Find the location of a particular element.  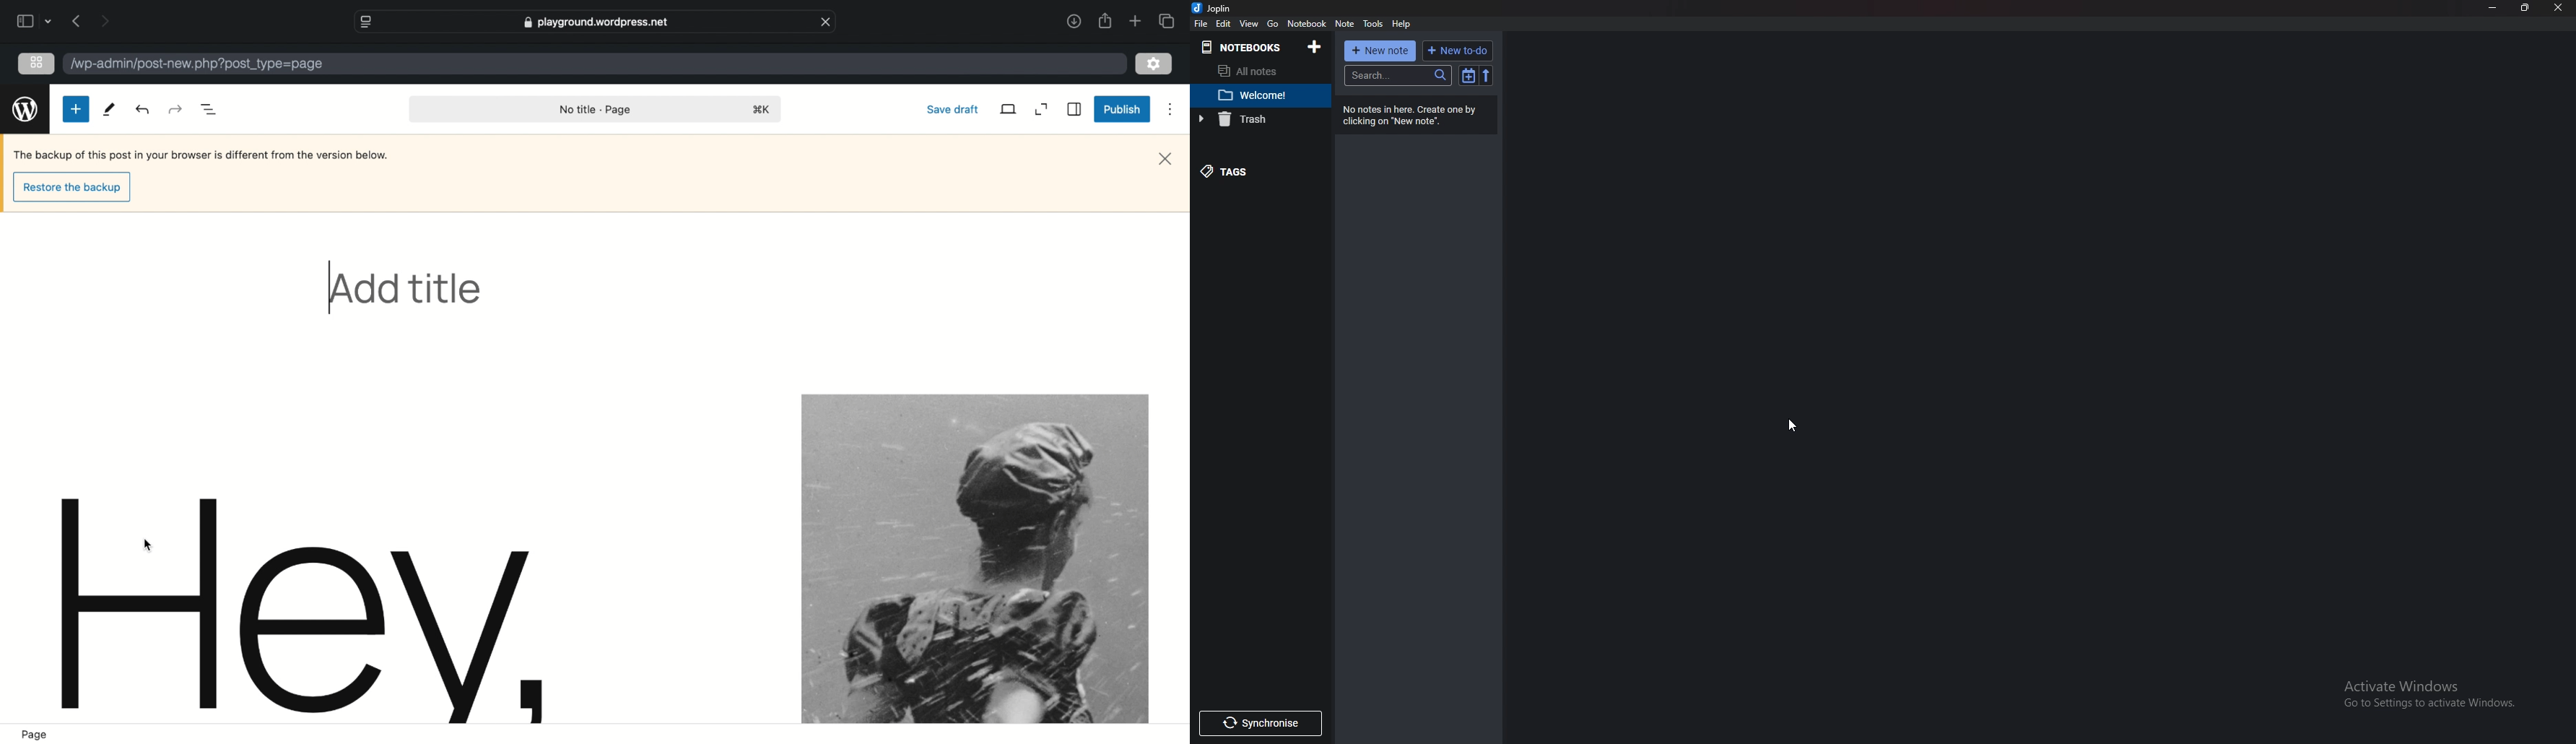

Tools is located at coordinates (1374, 25).